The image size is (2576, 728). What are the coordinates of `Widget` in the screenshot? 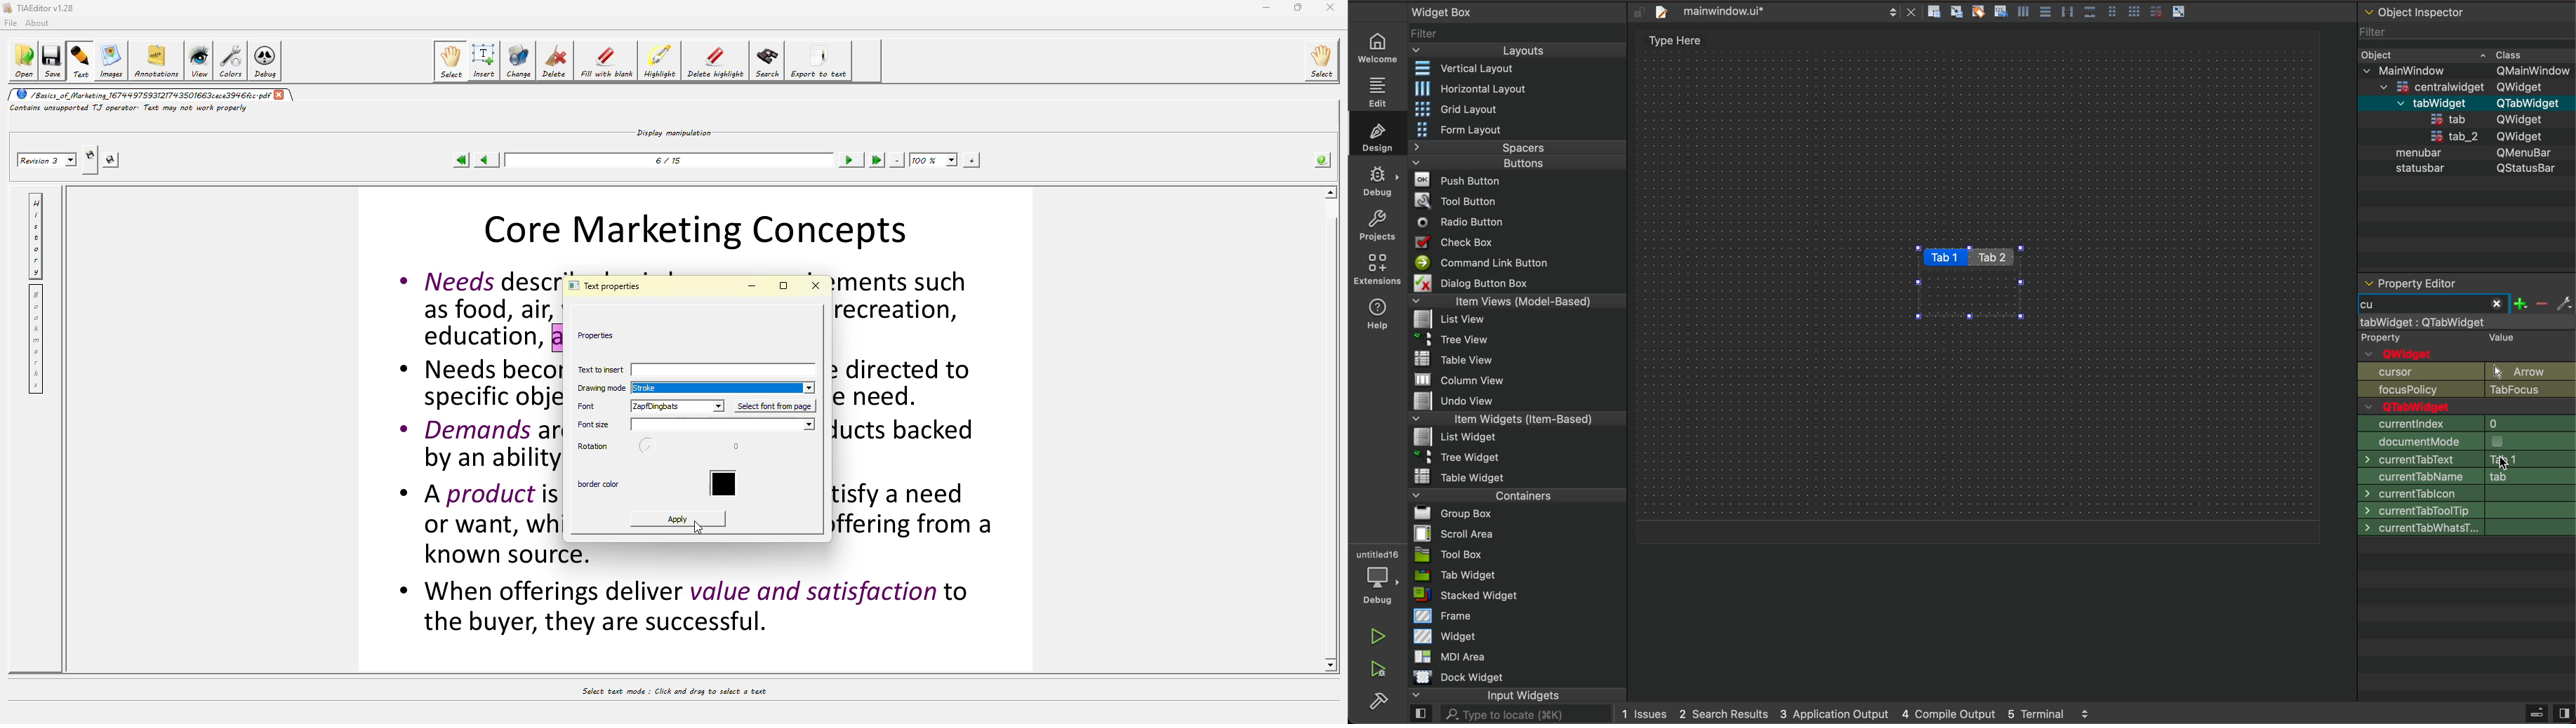 It's located at (1446, 636).